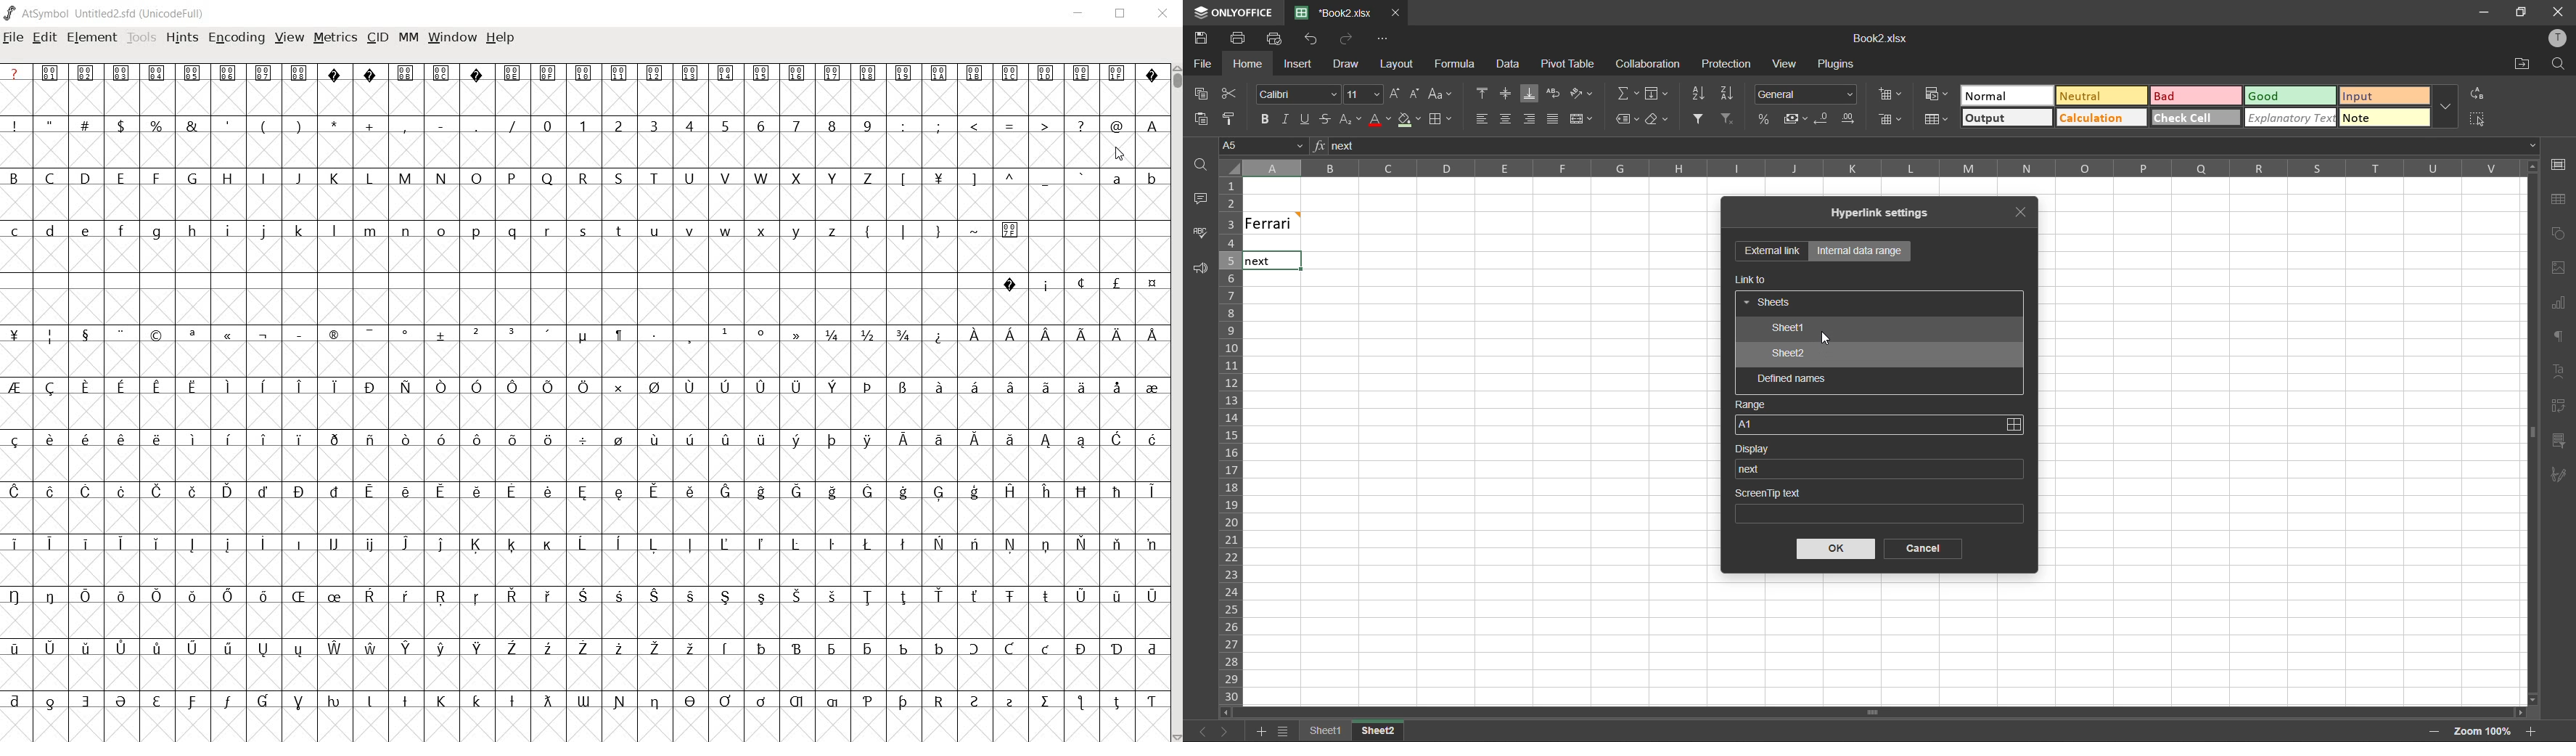  I want to click on file name, so click(1340, 13).